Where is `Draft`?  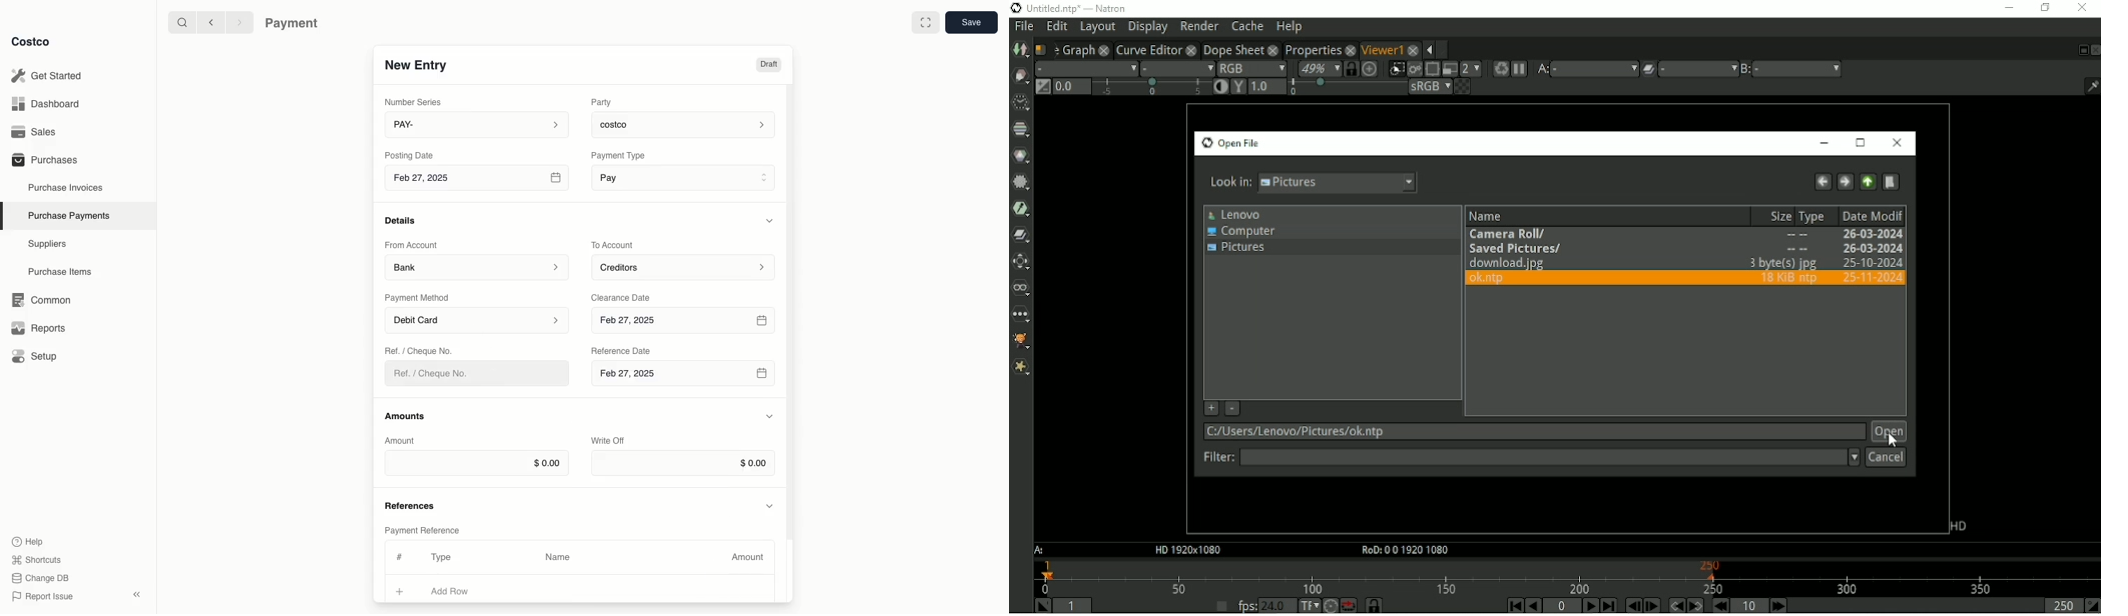 Draft is located at coordinates (768, 64).